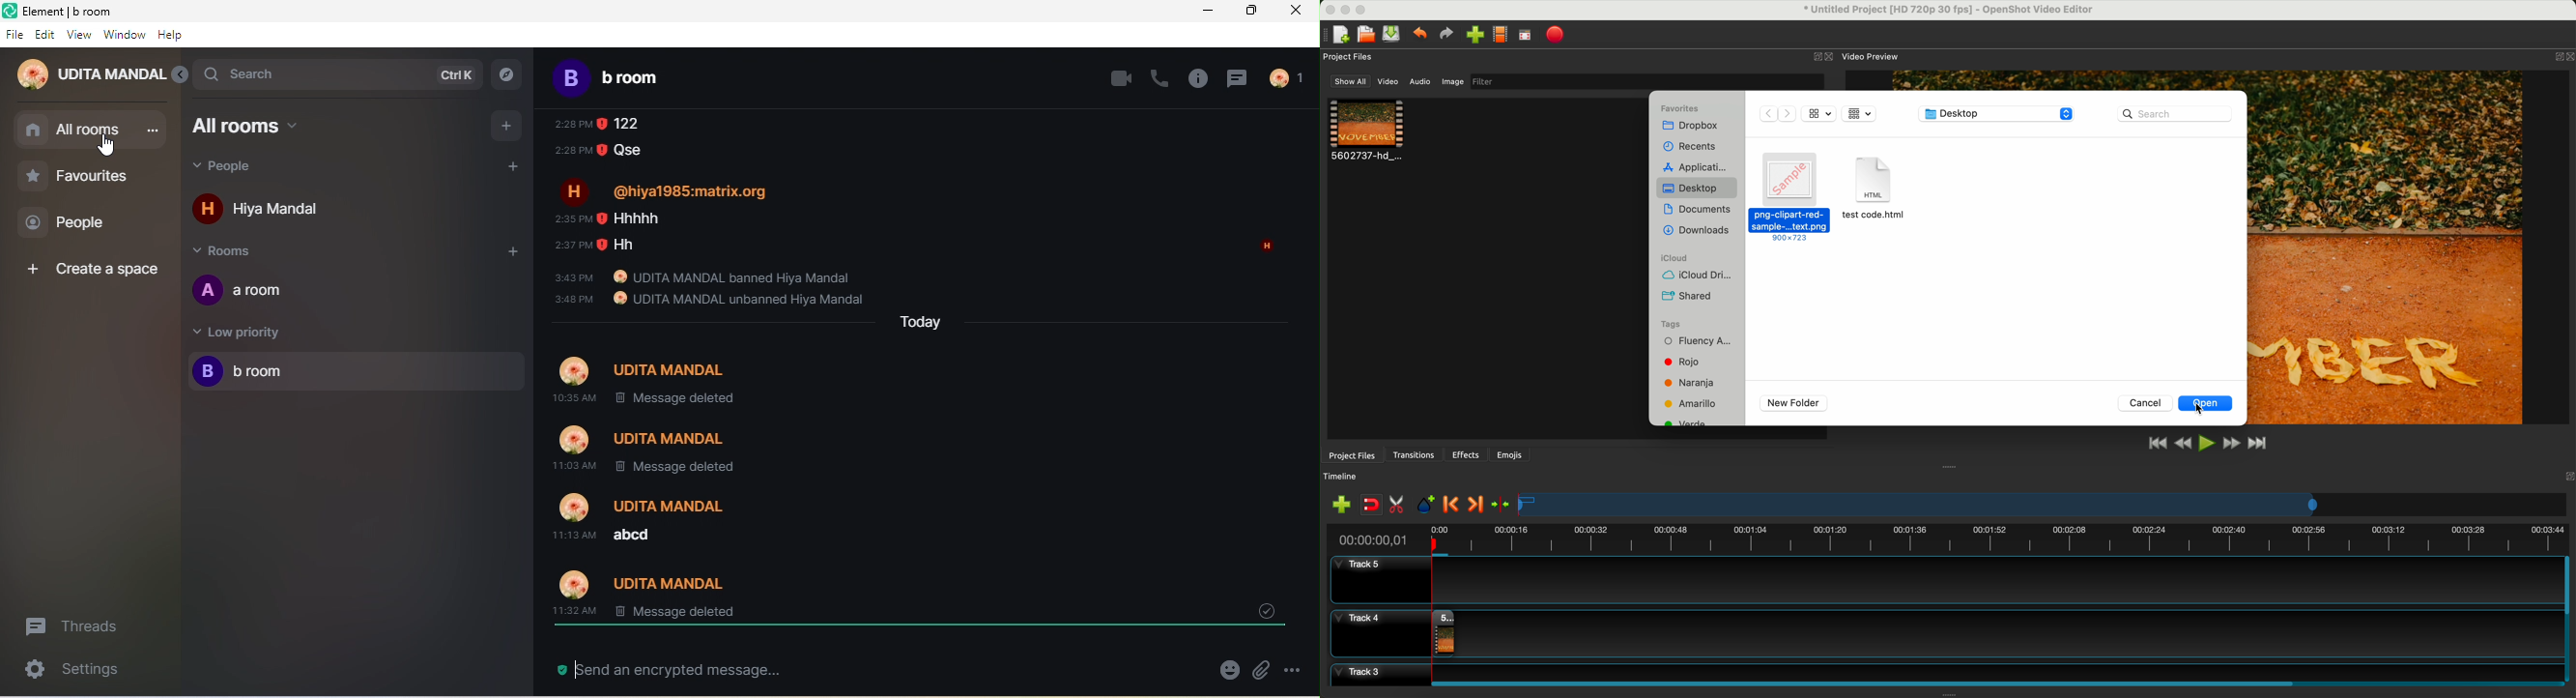 Image resolution: width=2576 pixels, height=700 pixels. I want to click on all rooms, so click(276, 125).